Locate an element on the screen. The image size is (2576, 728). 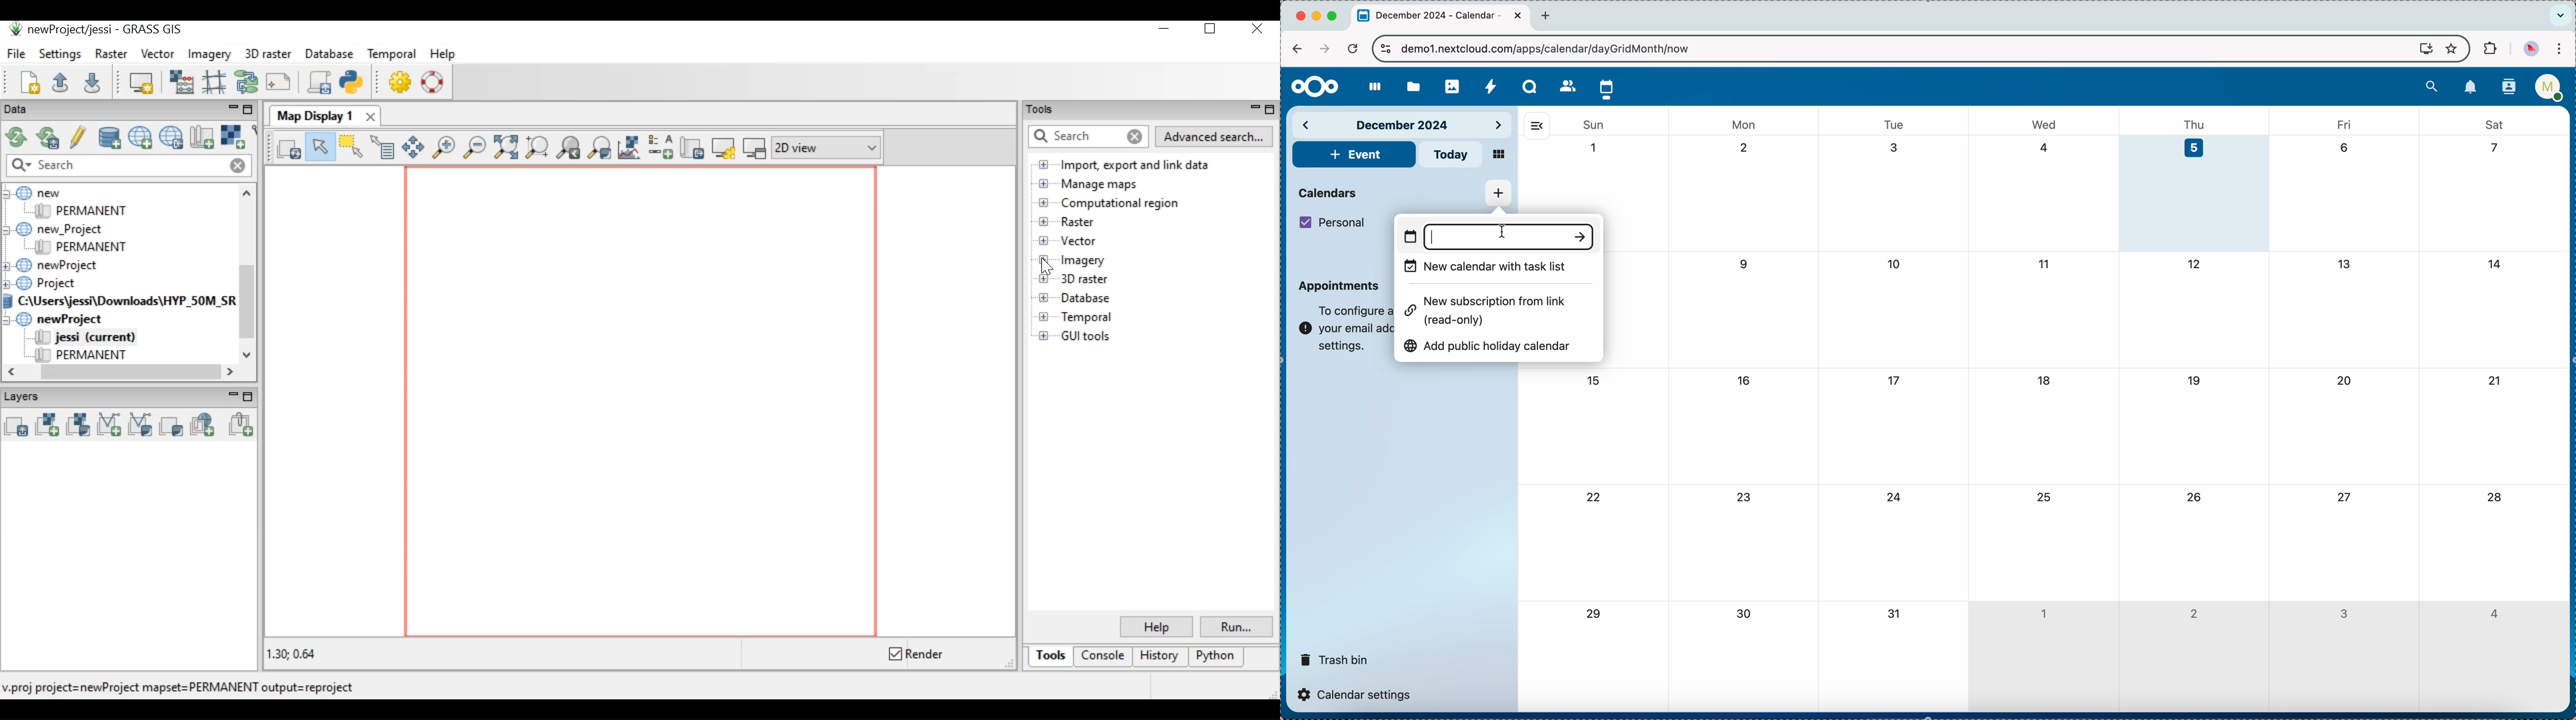
click on add new calendar is located at coordinates (1498, 193).